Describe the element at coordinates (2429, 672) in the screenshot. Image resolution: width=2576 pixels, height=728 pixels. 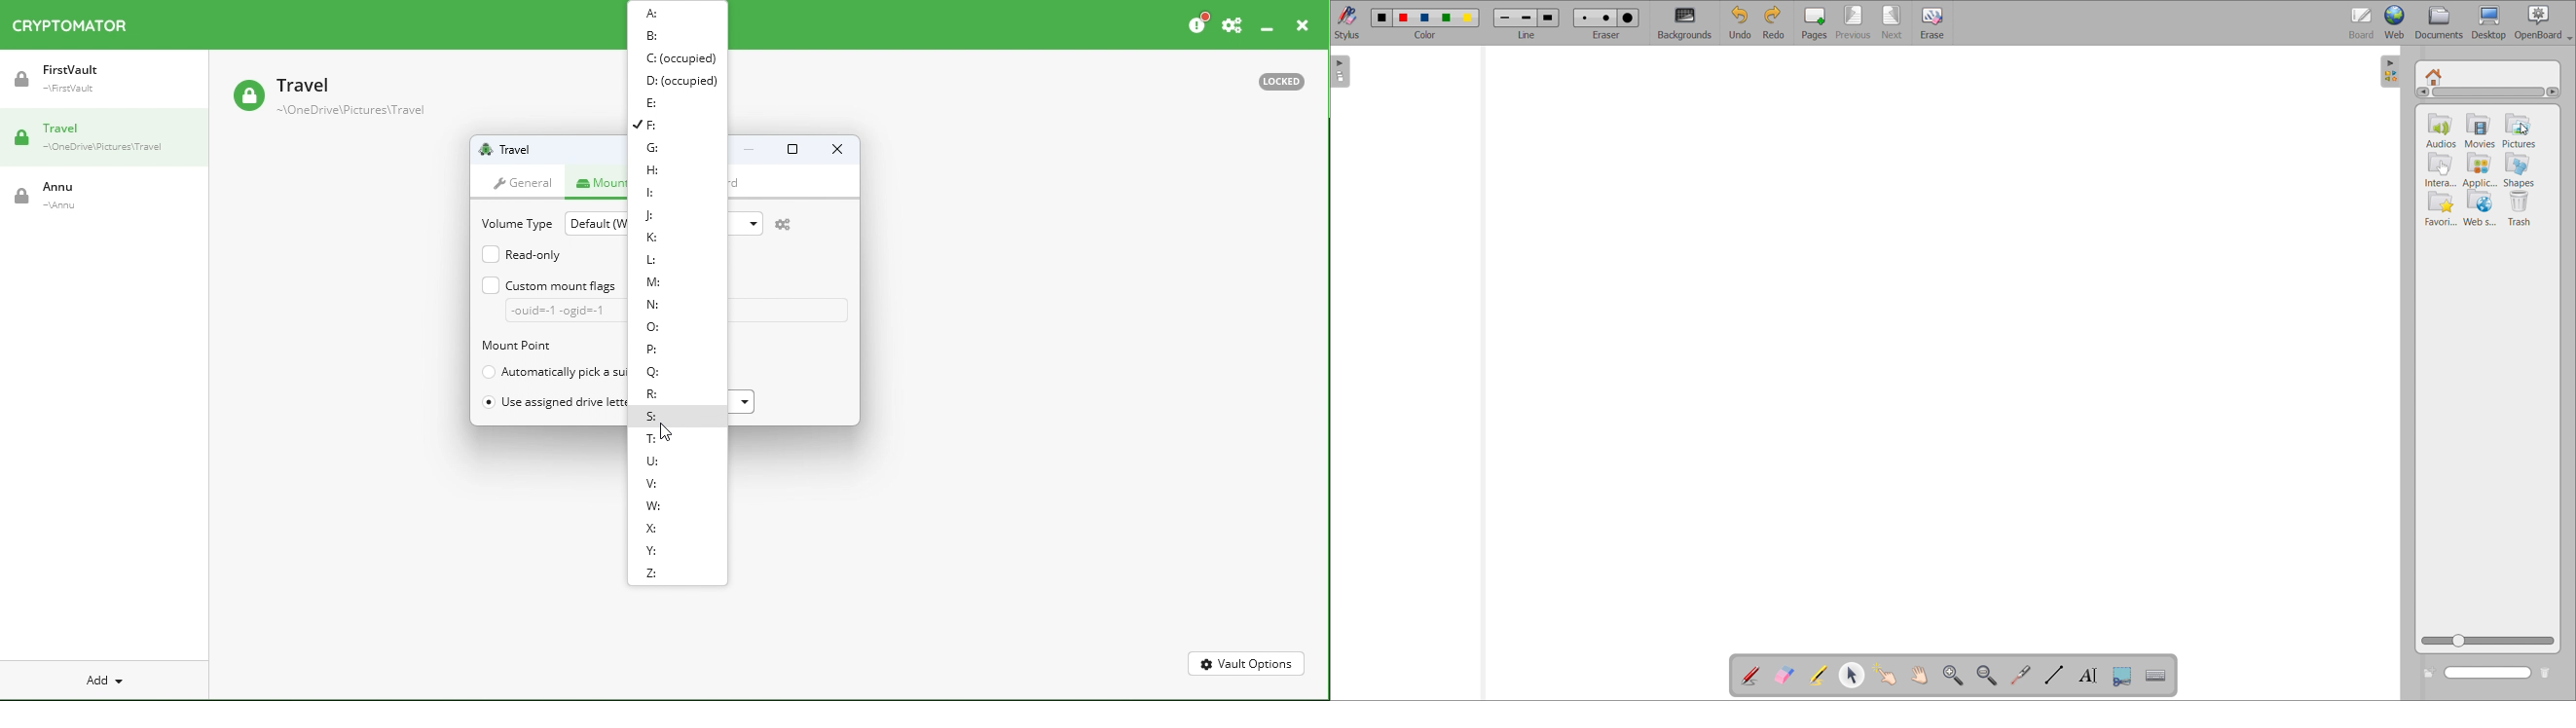
I see `create new folder` at that location.